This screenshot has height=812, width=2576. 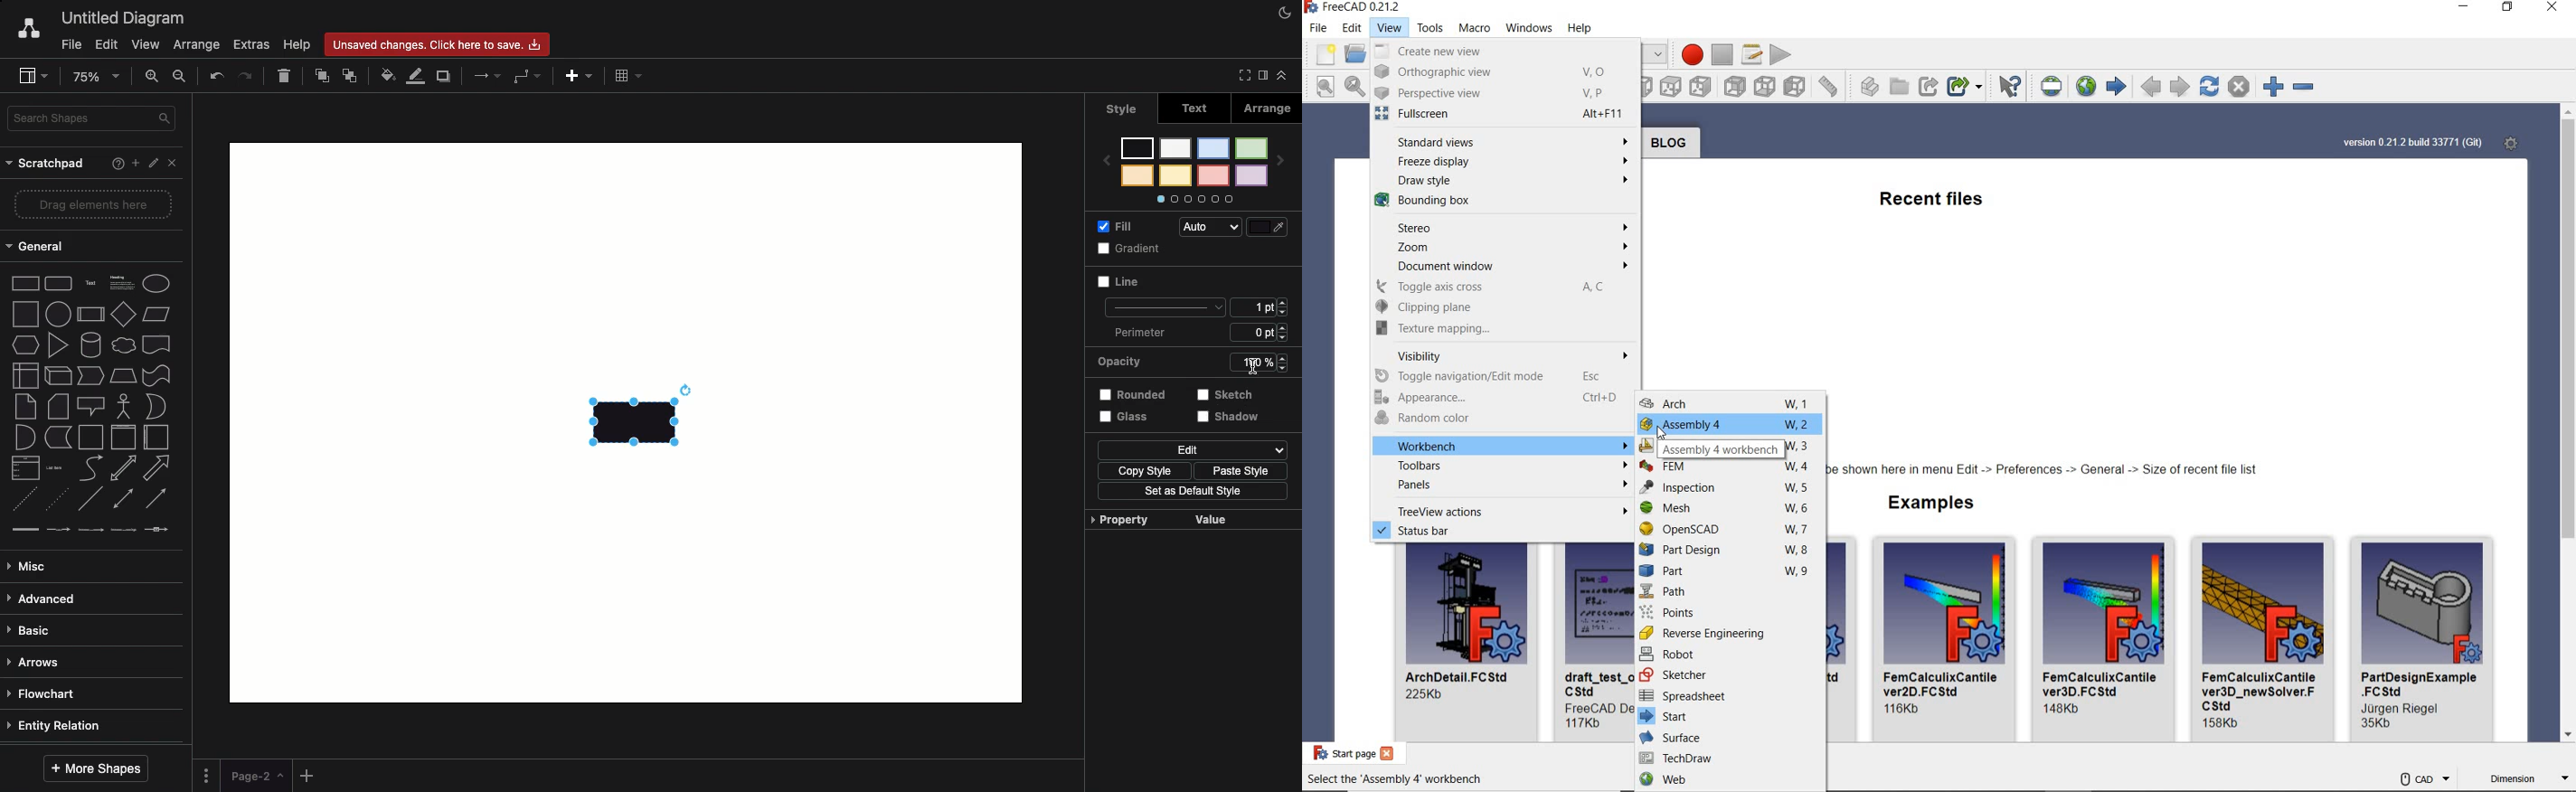 What do you see at coordinates (155, 313) in the screenshot?
I see `Parallelogram` at bounding box center [155, 313].